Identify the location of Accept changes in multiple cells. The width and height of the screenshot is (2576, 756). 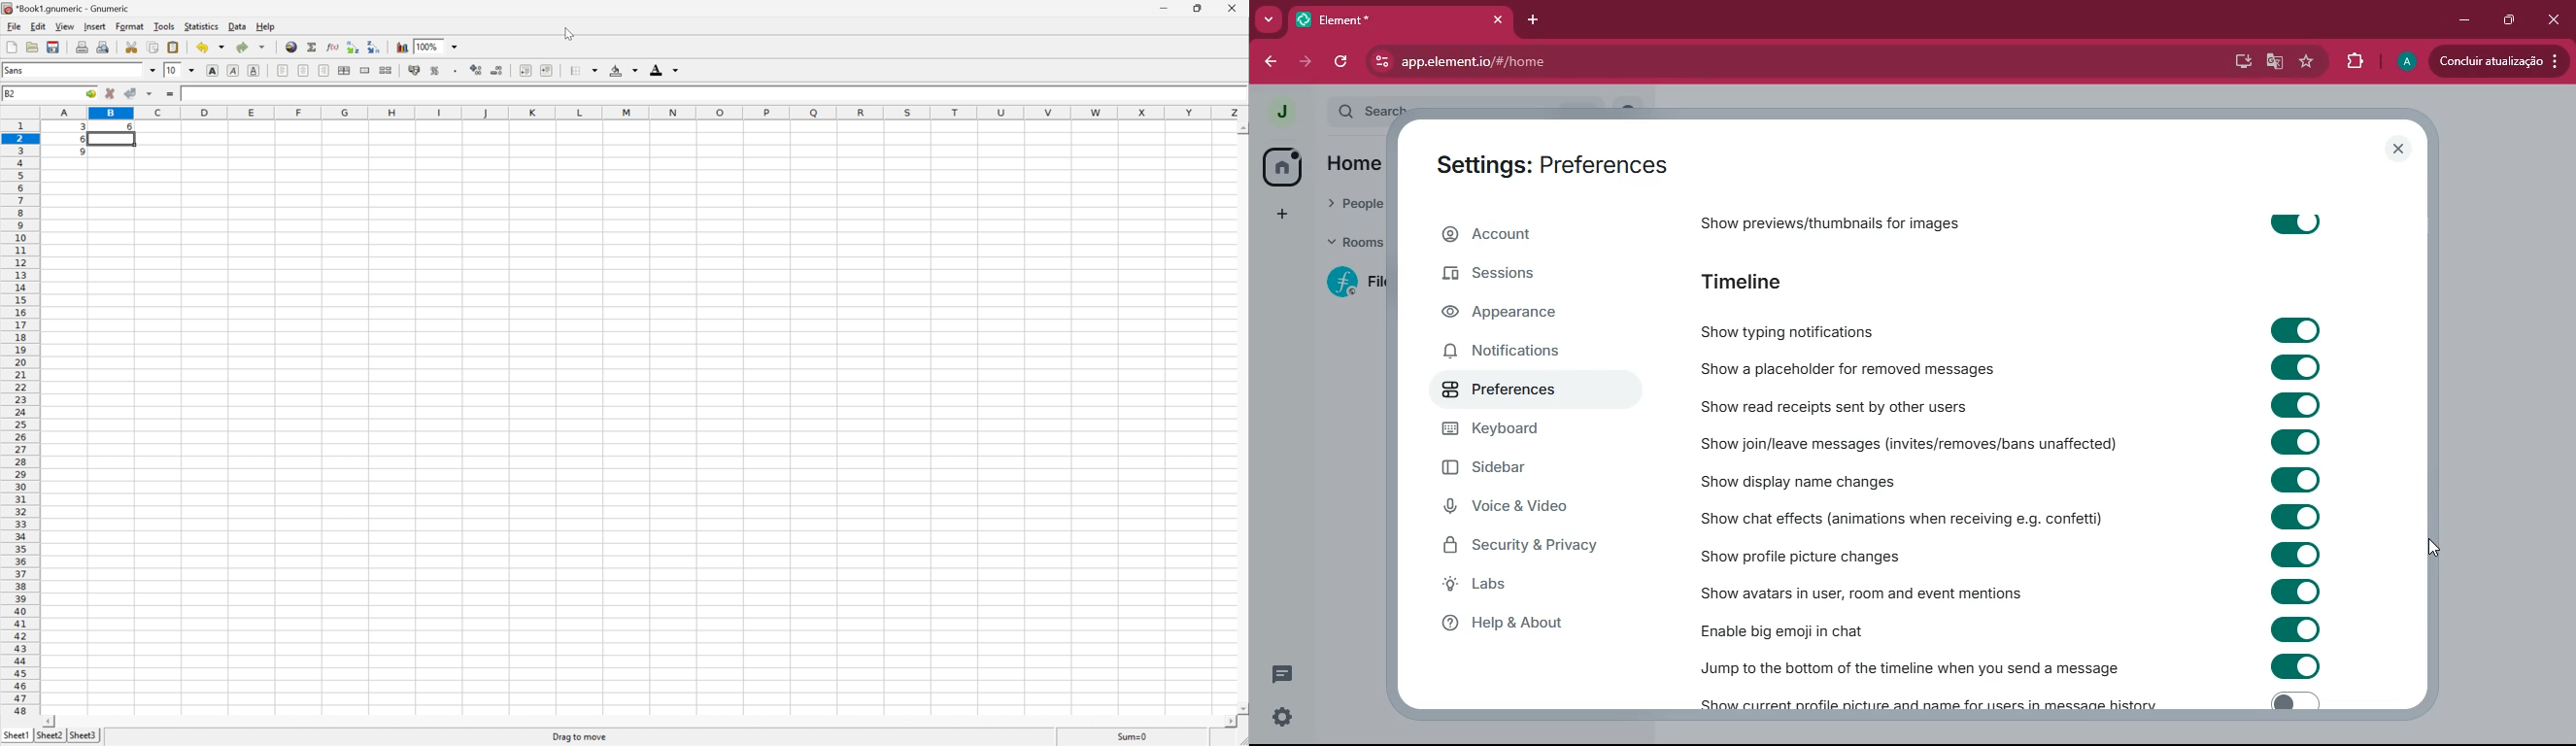
(151, 94).